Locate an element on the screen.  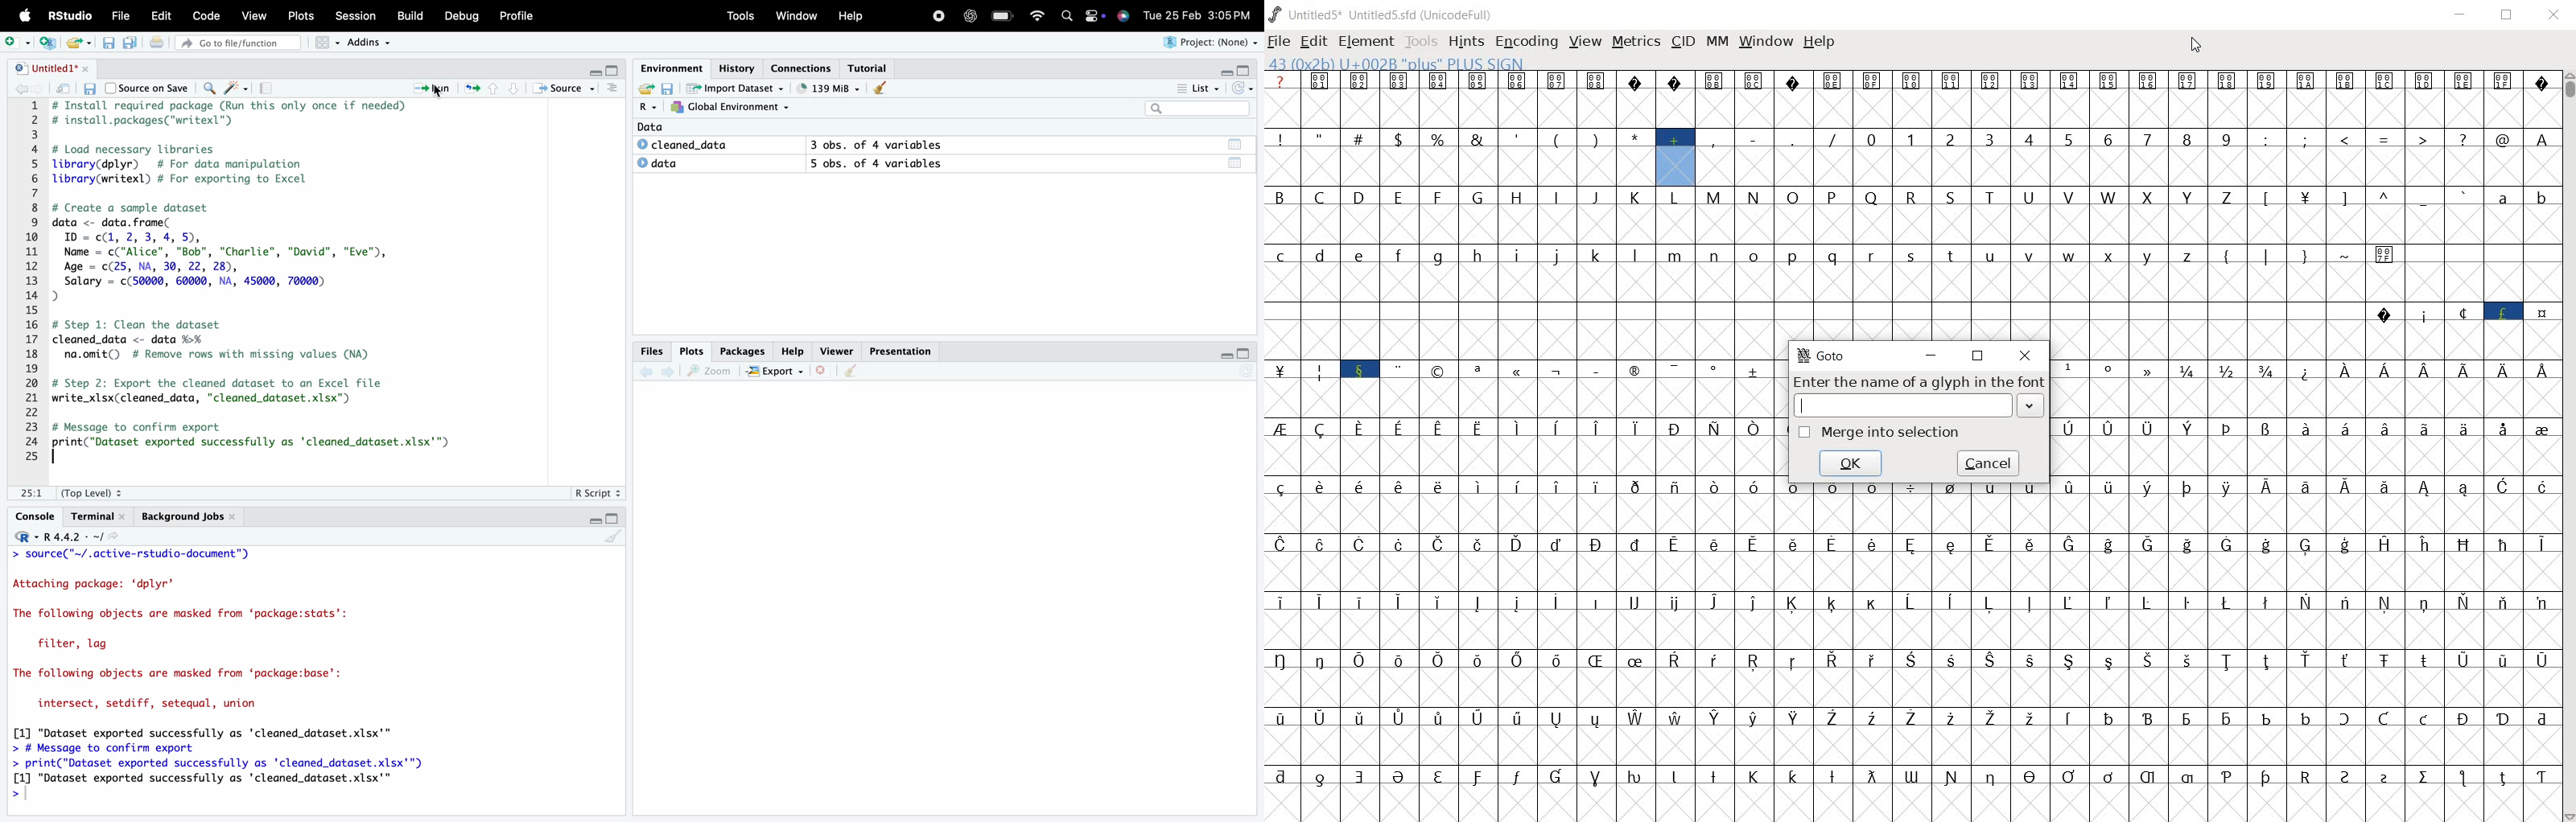
Code is located at coordinates (207, 16).